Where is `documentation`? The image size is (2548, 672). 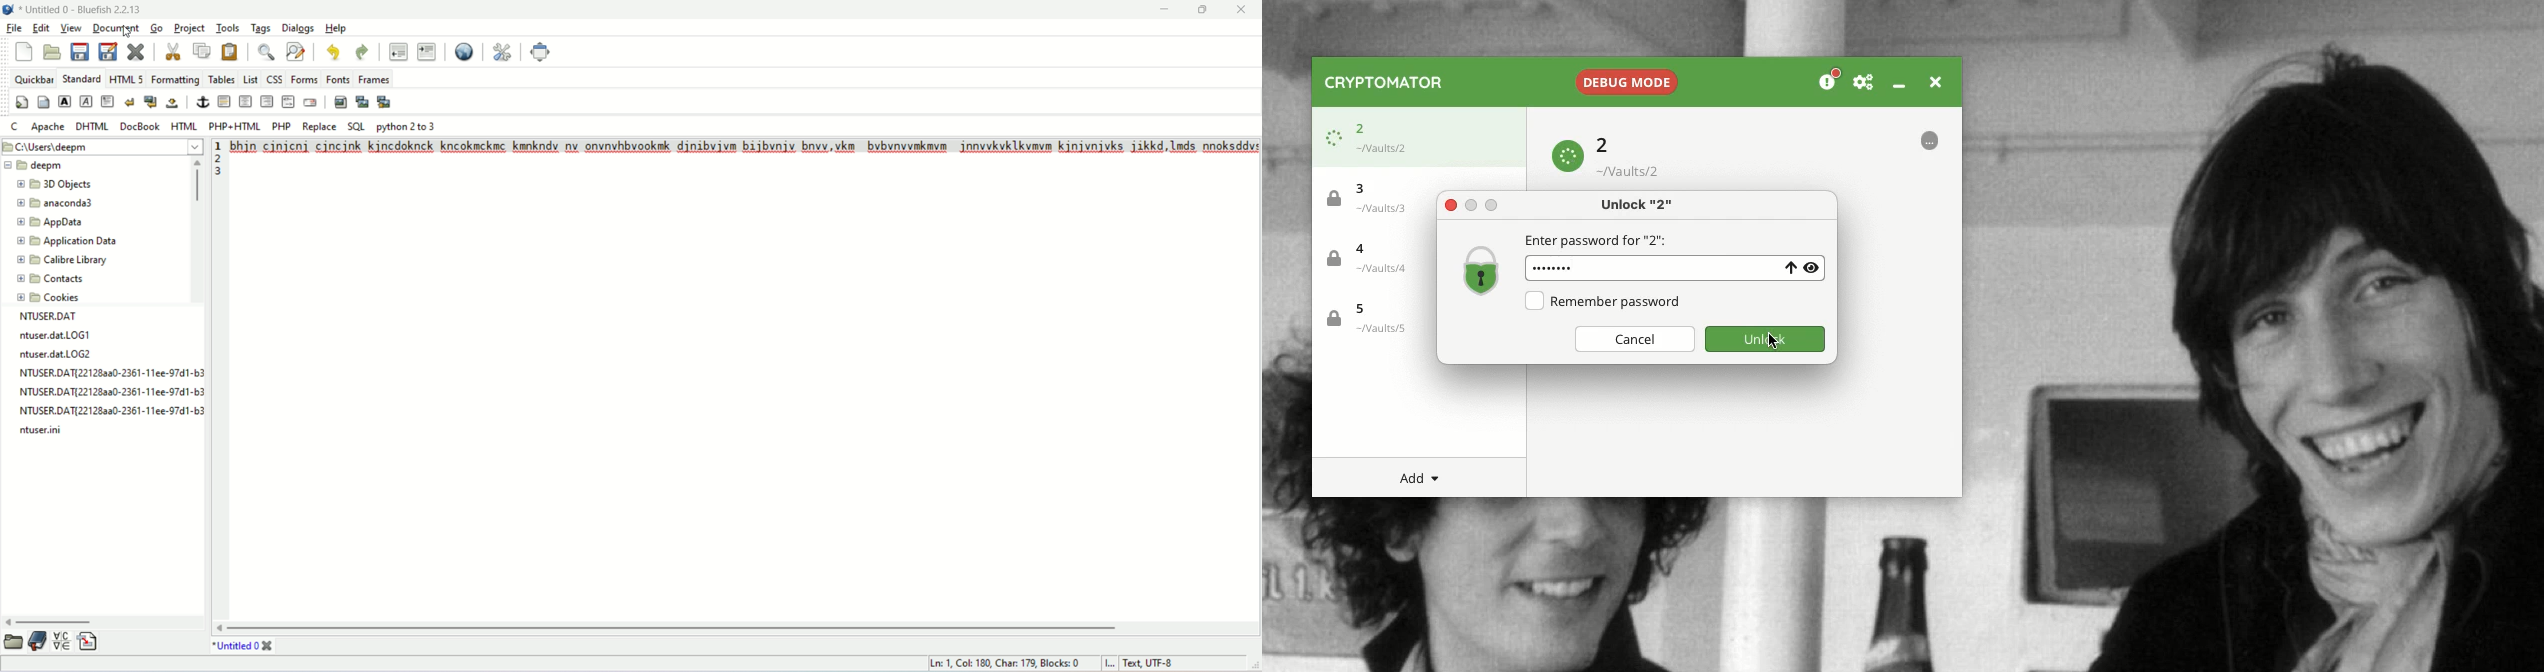 documentation is located at coordinates (37, 638).